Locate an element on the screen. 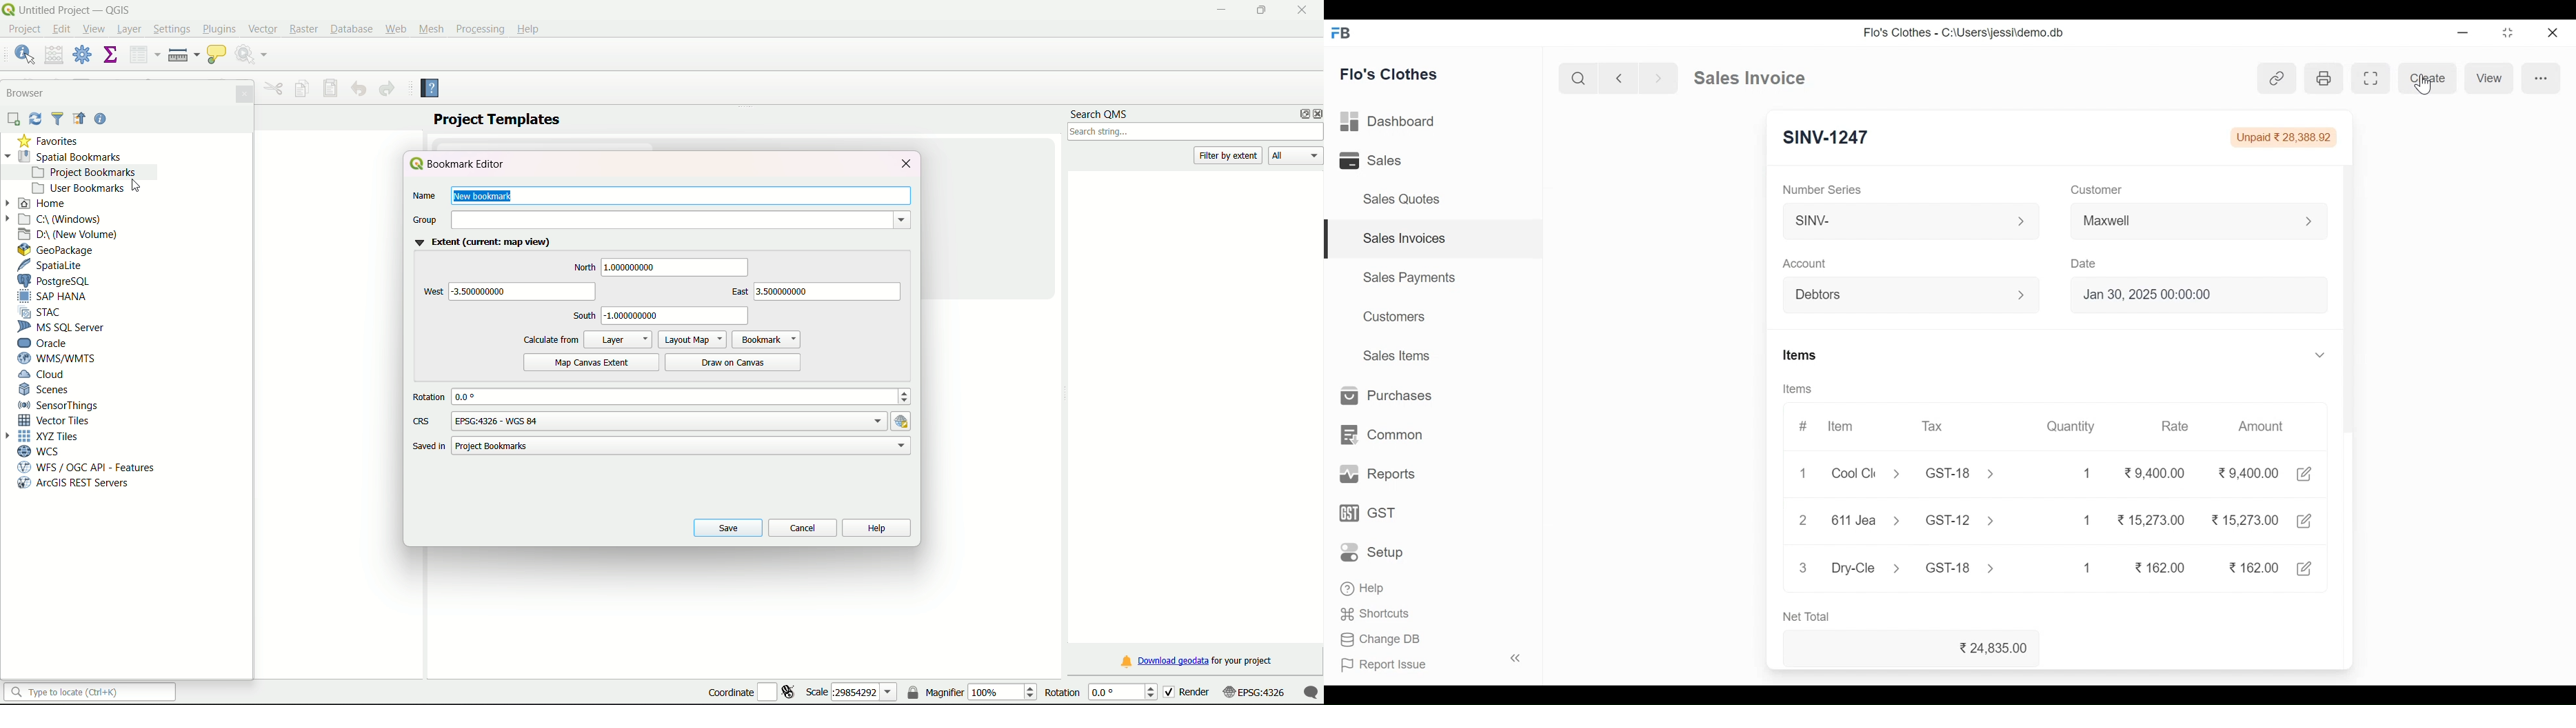 The height and width of the screenshot is (728, 2576). close is located at coordinates (1316, 115).